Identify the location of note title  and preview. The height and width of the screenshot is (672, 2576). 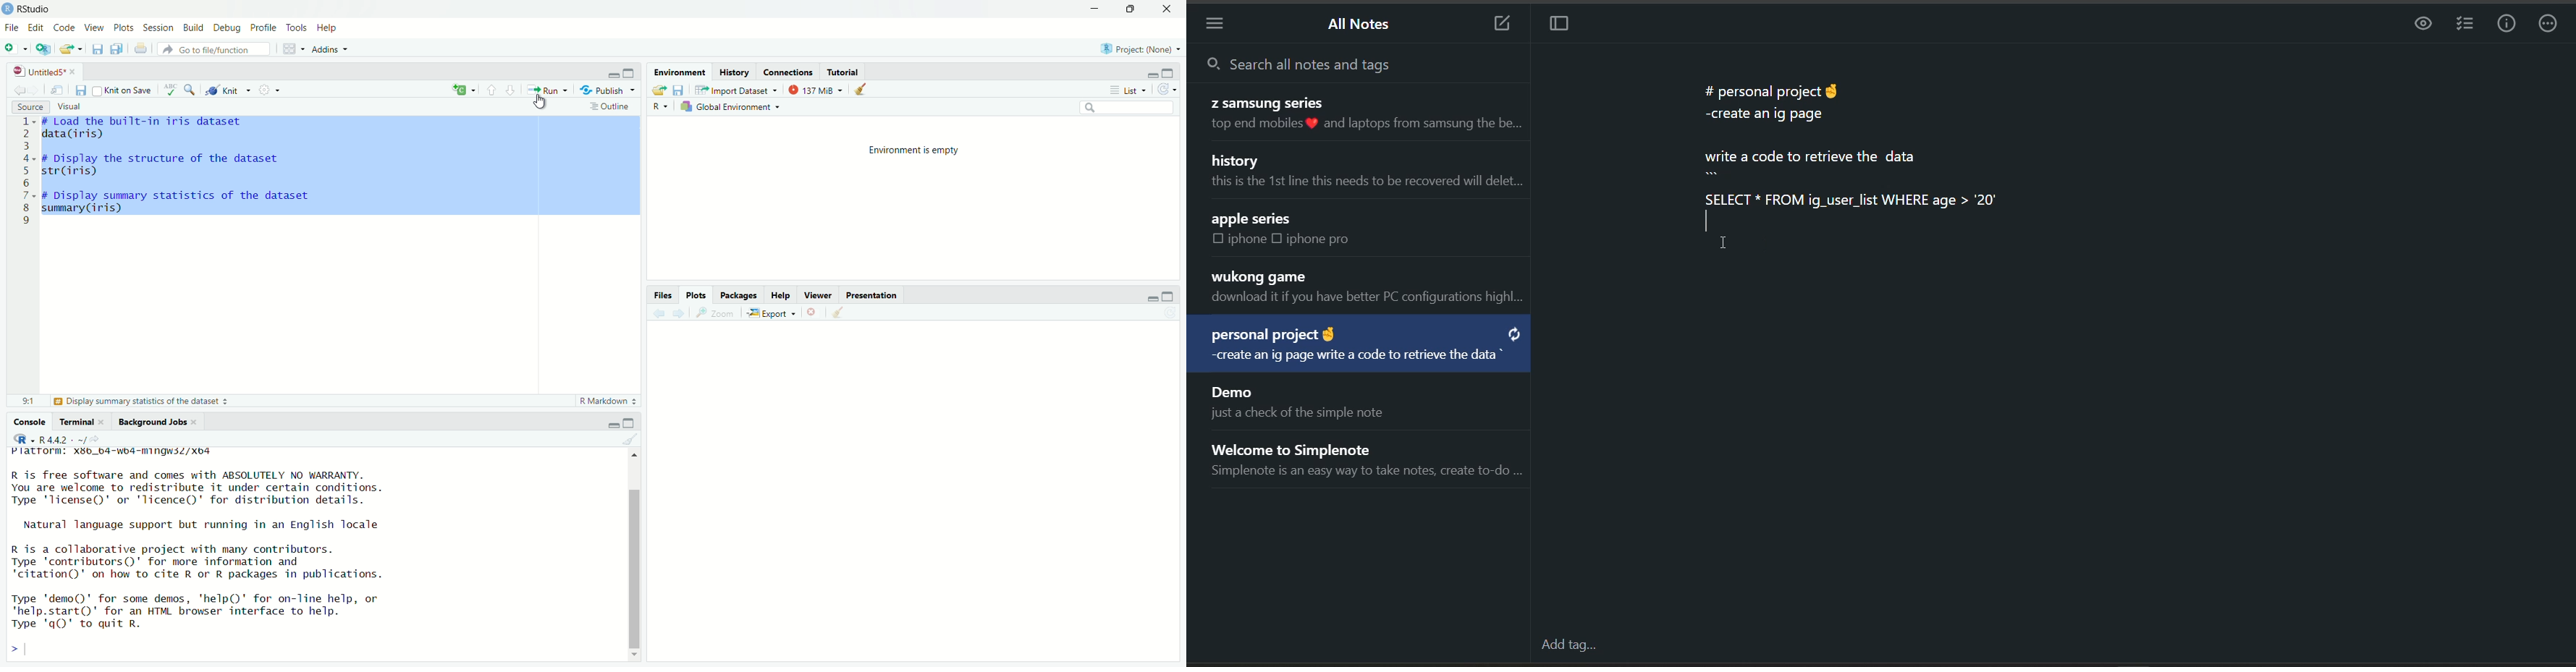
(1369, 456).